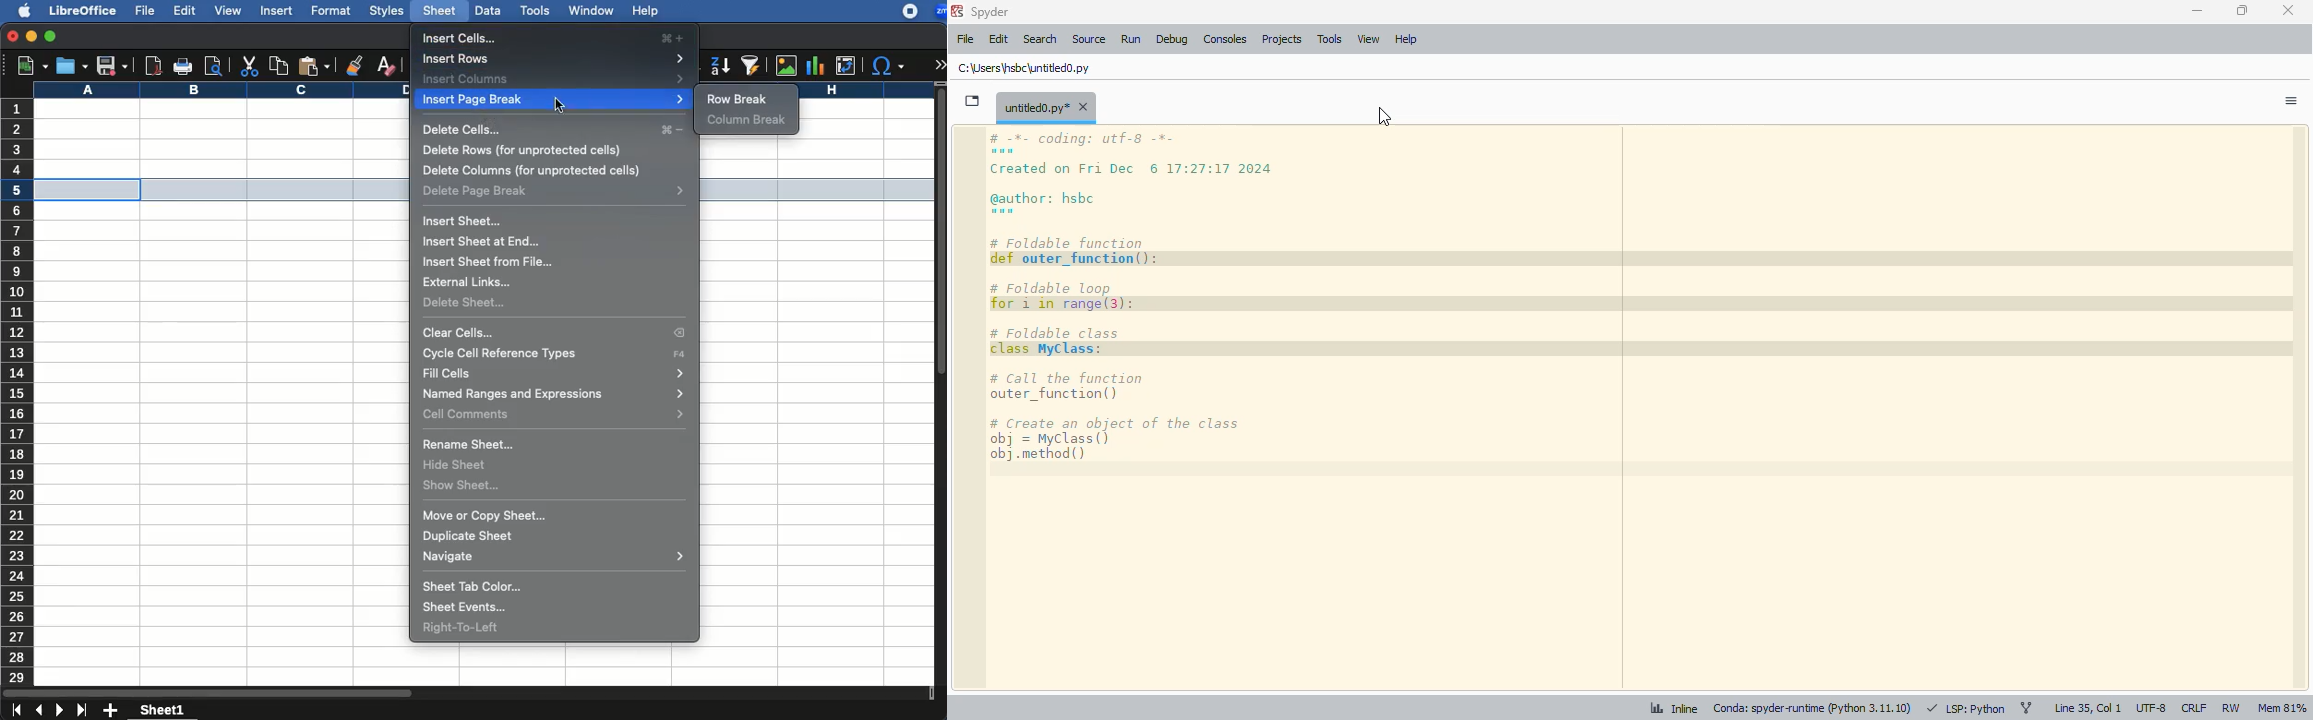 This screenshot has height=728, width=2324. I want to click on insert cells, so click(553, 41).